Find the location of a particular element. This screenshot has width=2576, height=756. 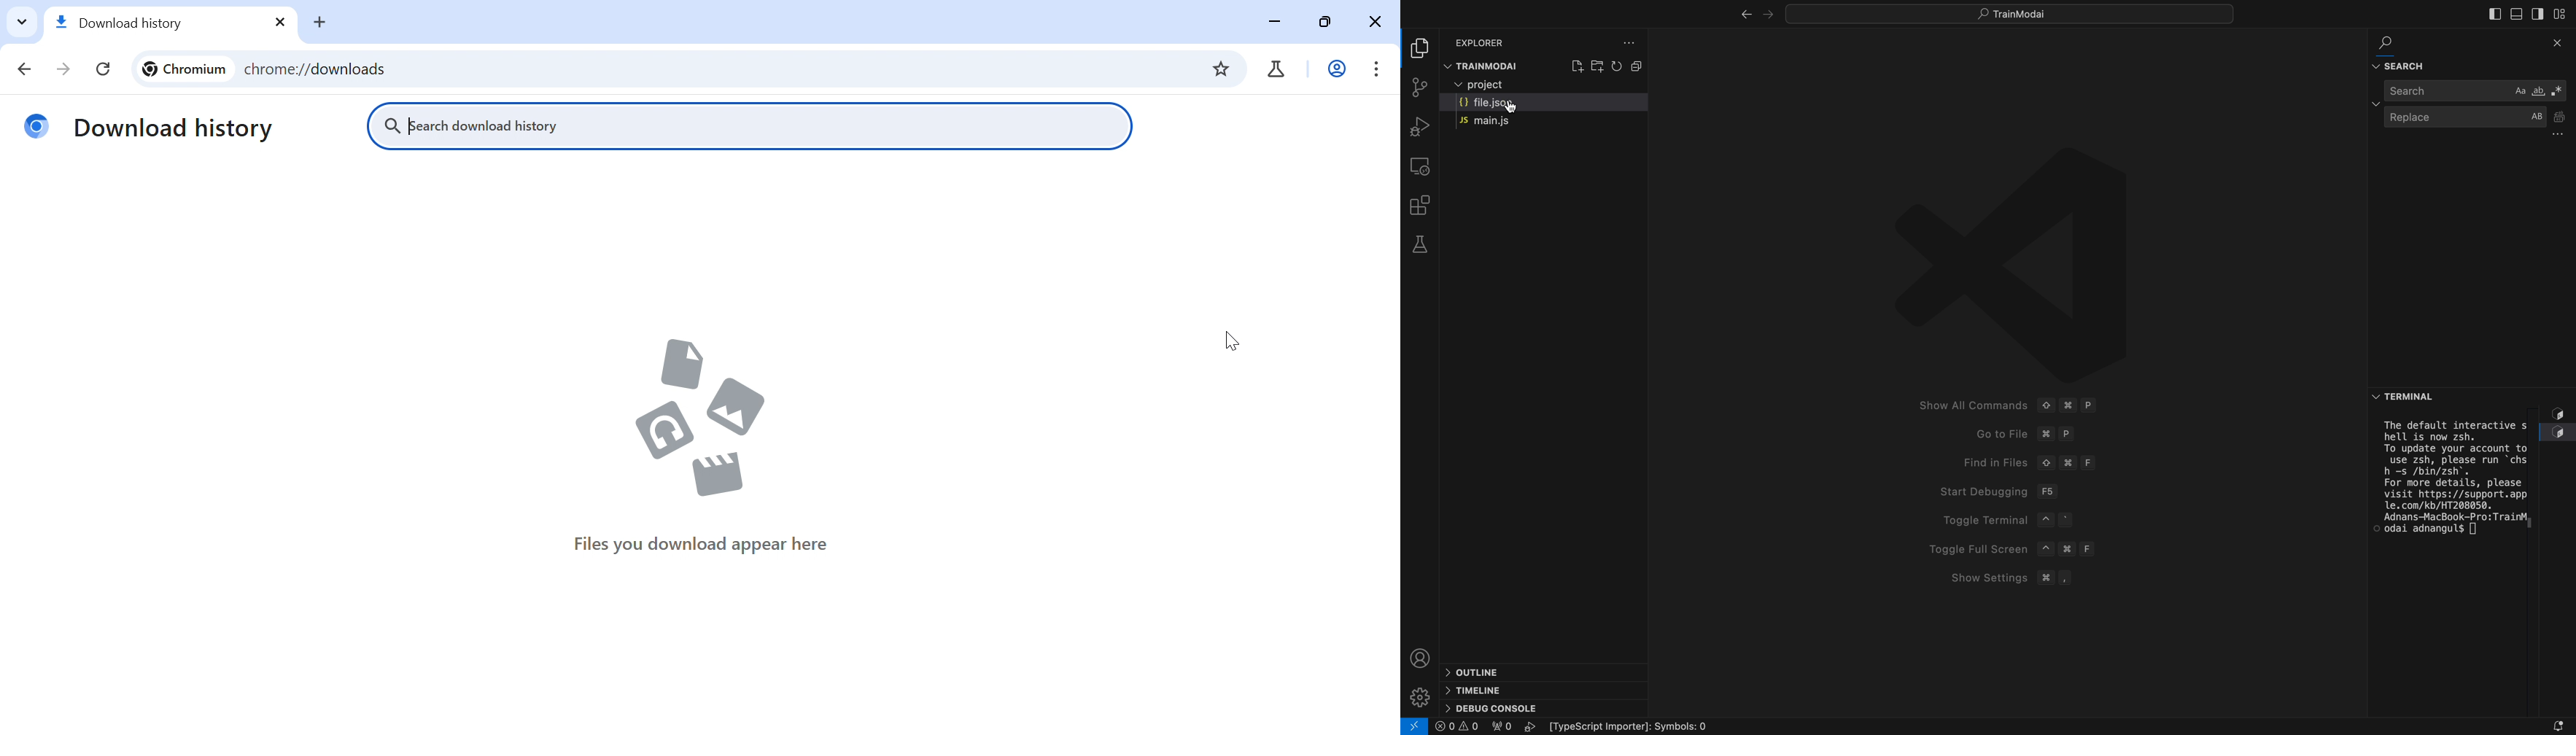

Search download history is located at coordinates (483, 128).